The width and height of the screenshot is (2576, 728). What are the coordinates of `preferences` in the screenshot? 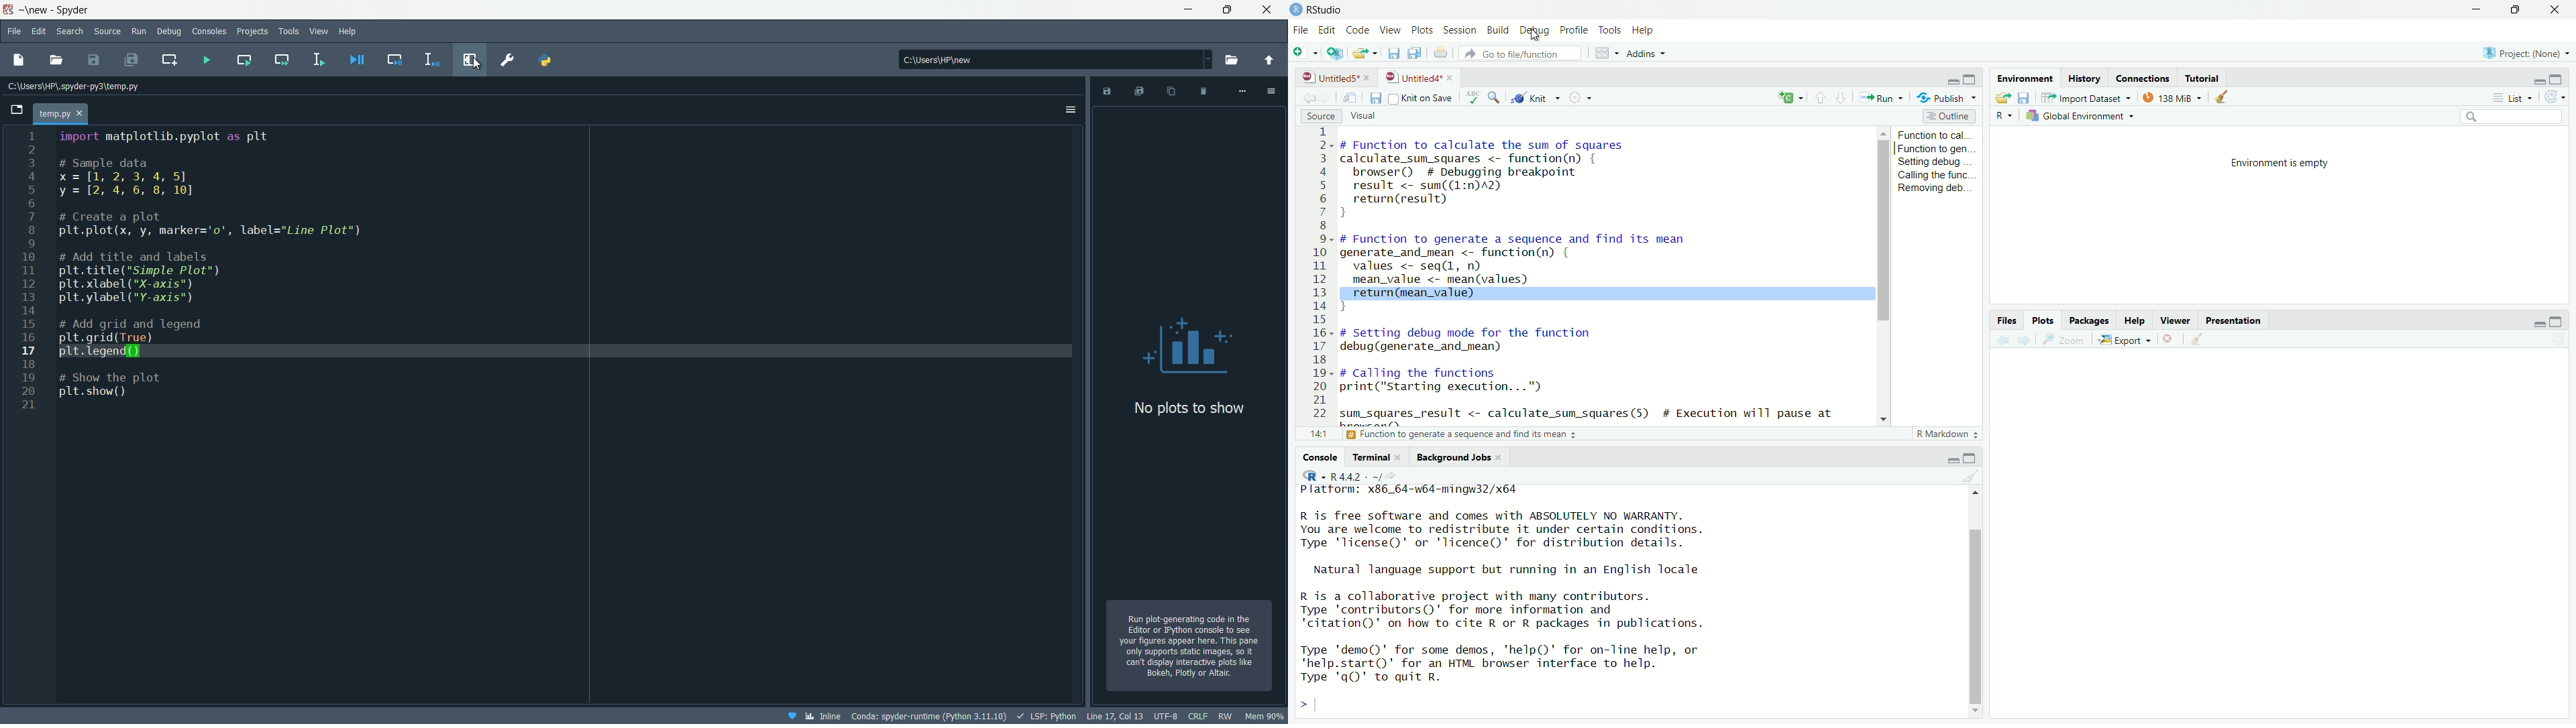 It's located at (506, 60).